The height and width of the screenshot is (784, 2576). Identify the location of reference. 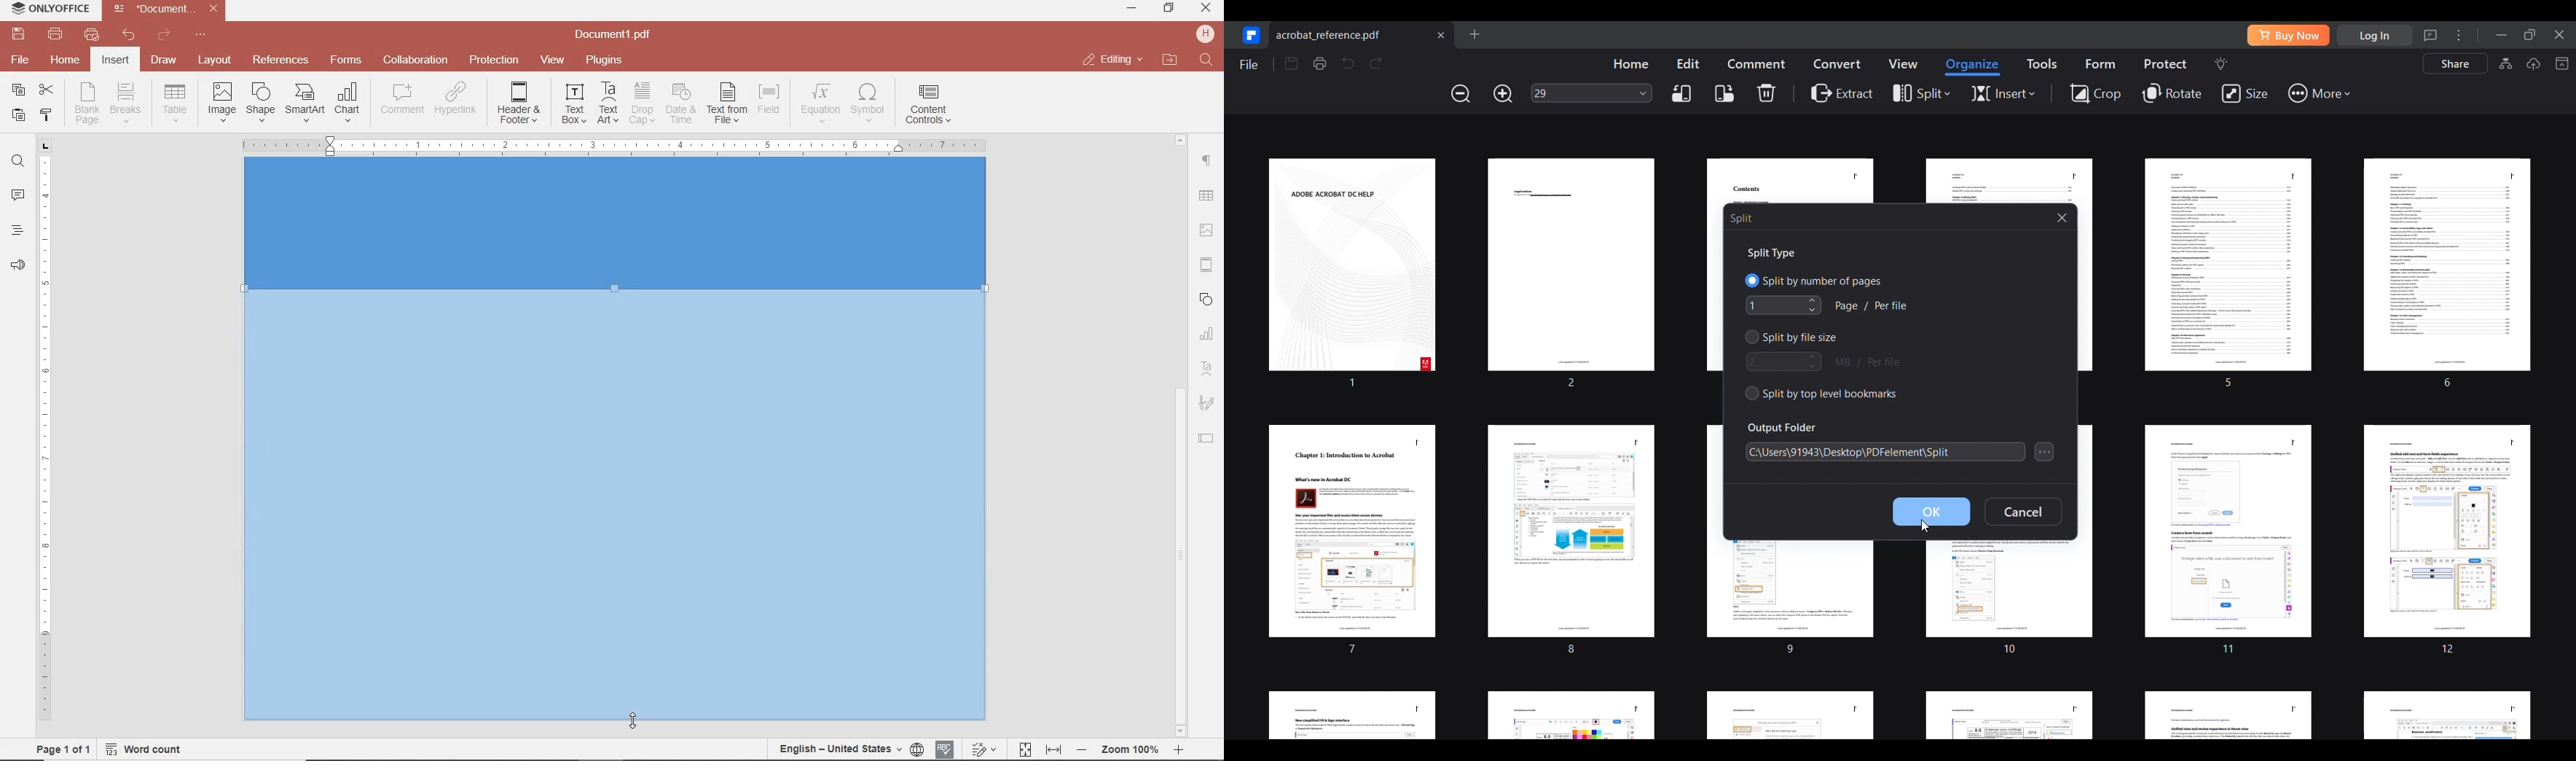
(279, 61).